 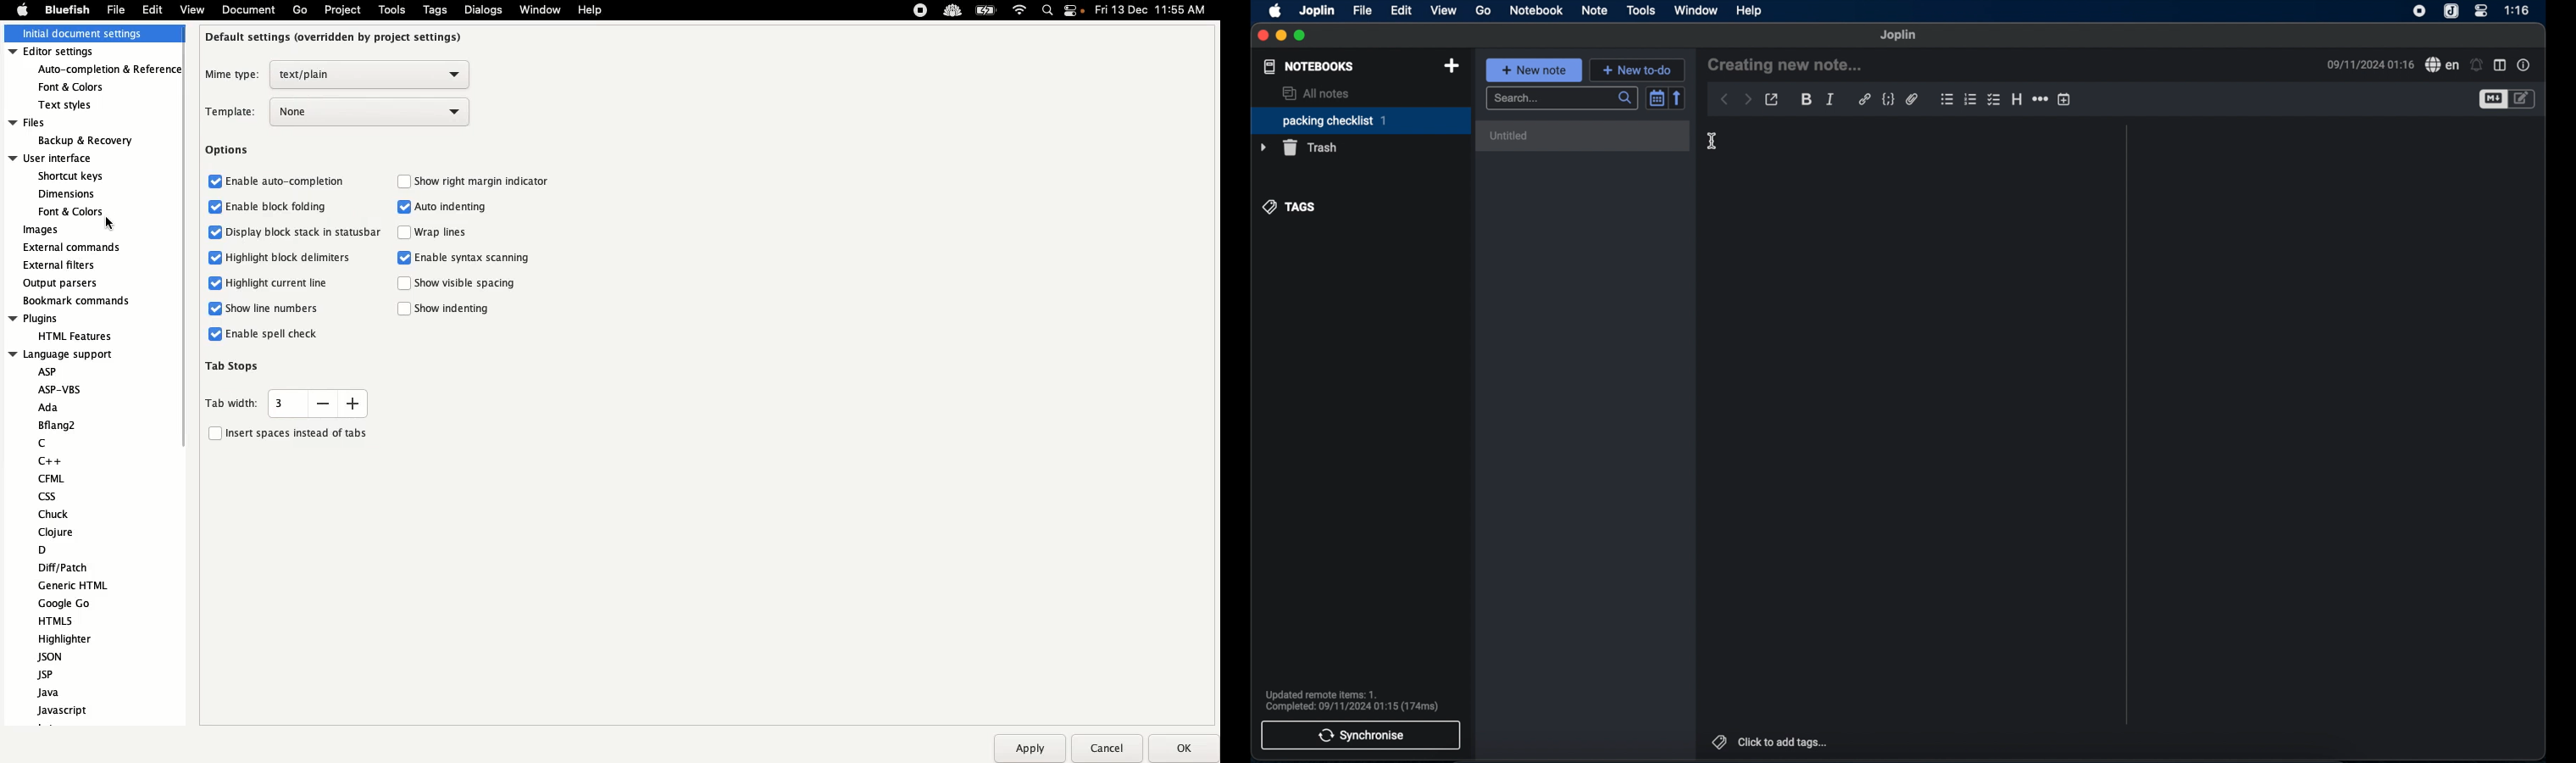 What do you see at coordinates (1724, 100) in the screenshot?
I see `back` at bounding box center [1724, 100].